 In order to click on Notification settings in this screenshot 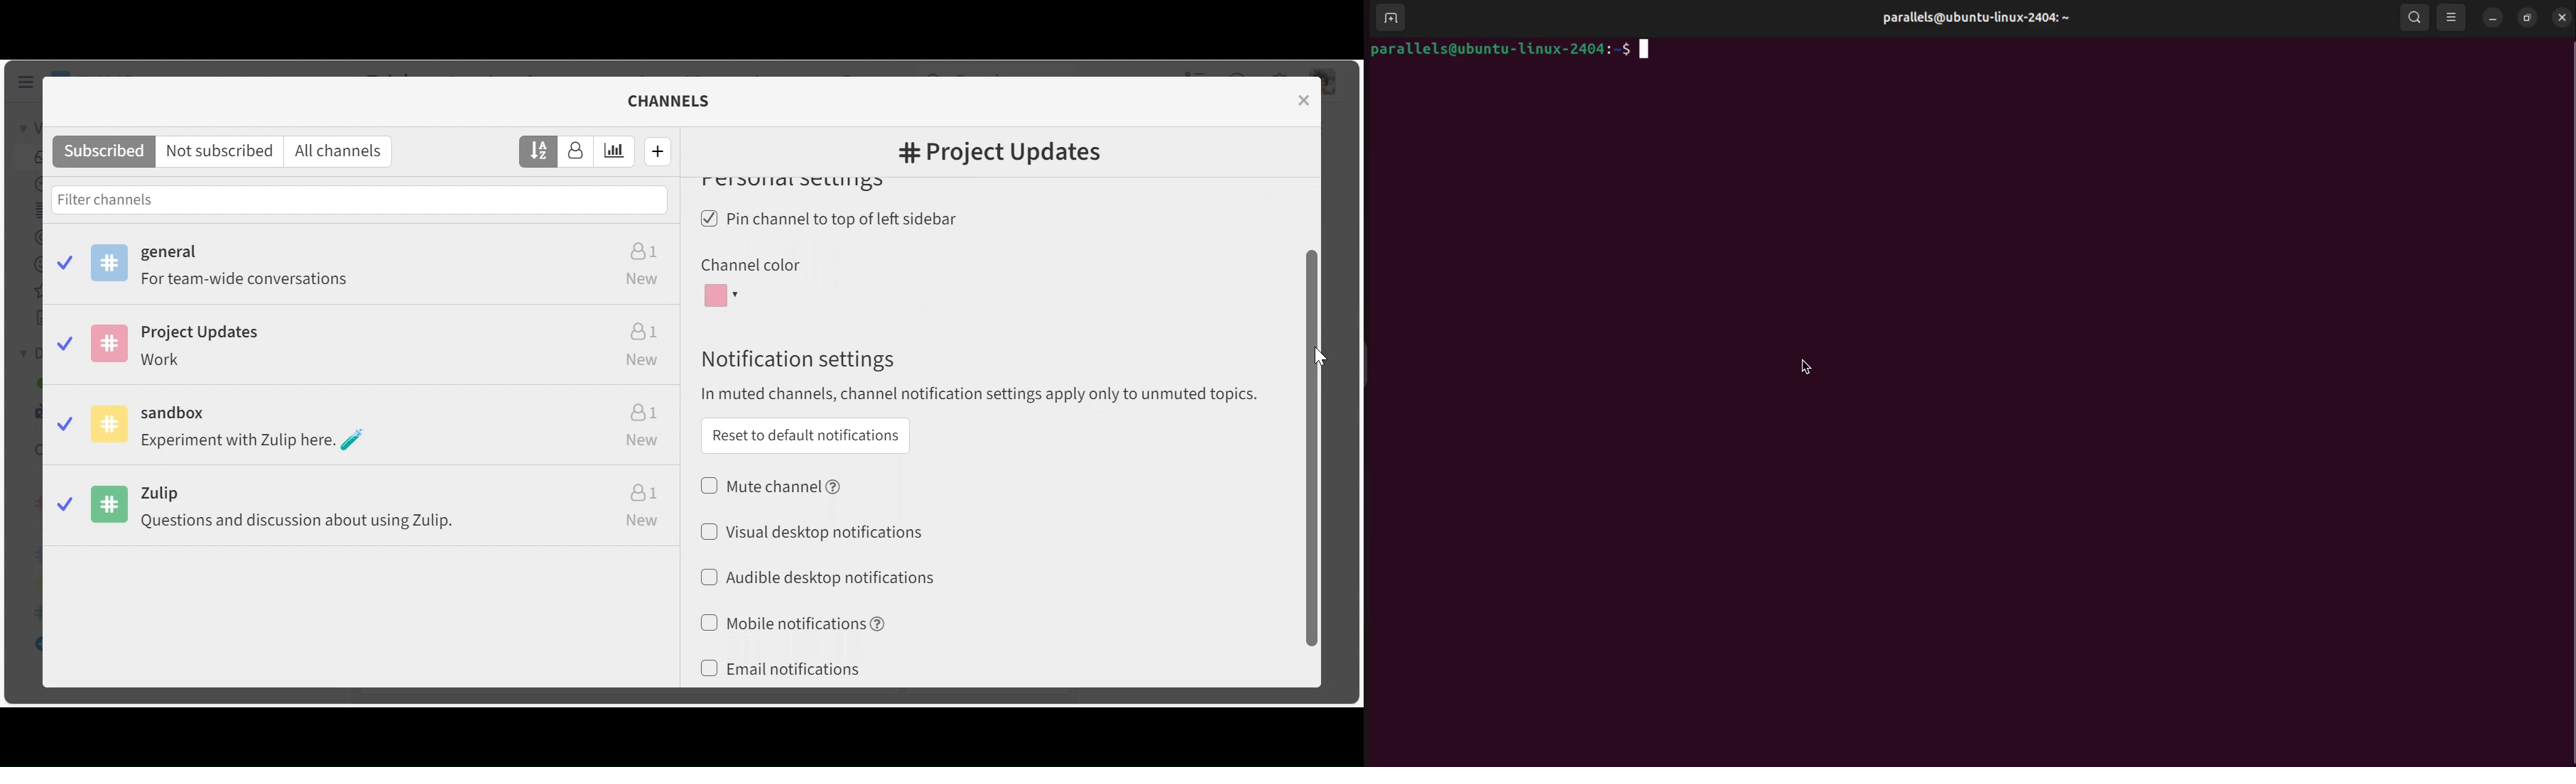, I will do `click(795, 359)`.